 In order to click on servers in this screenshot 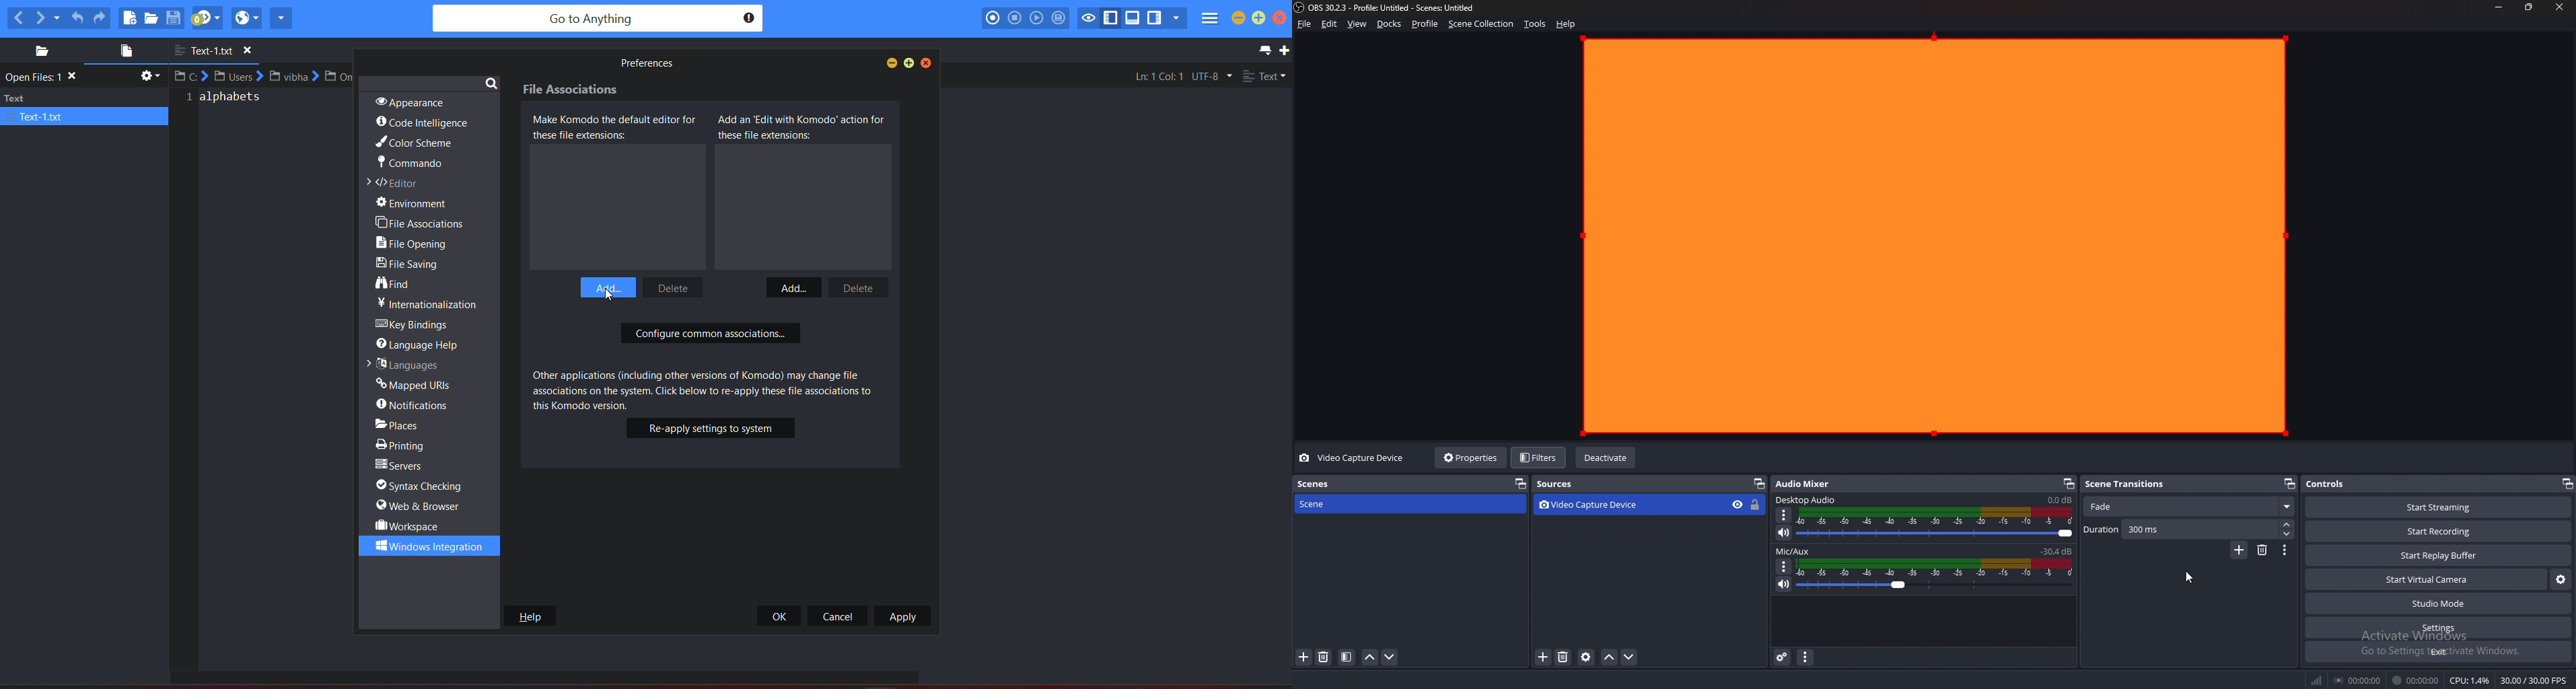, I will do `click(401, 466)`.